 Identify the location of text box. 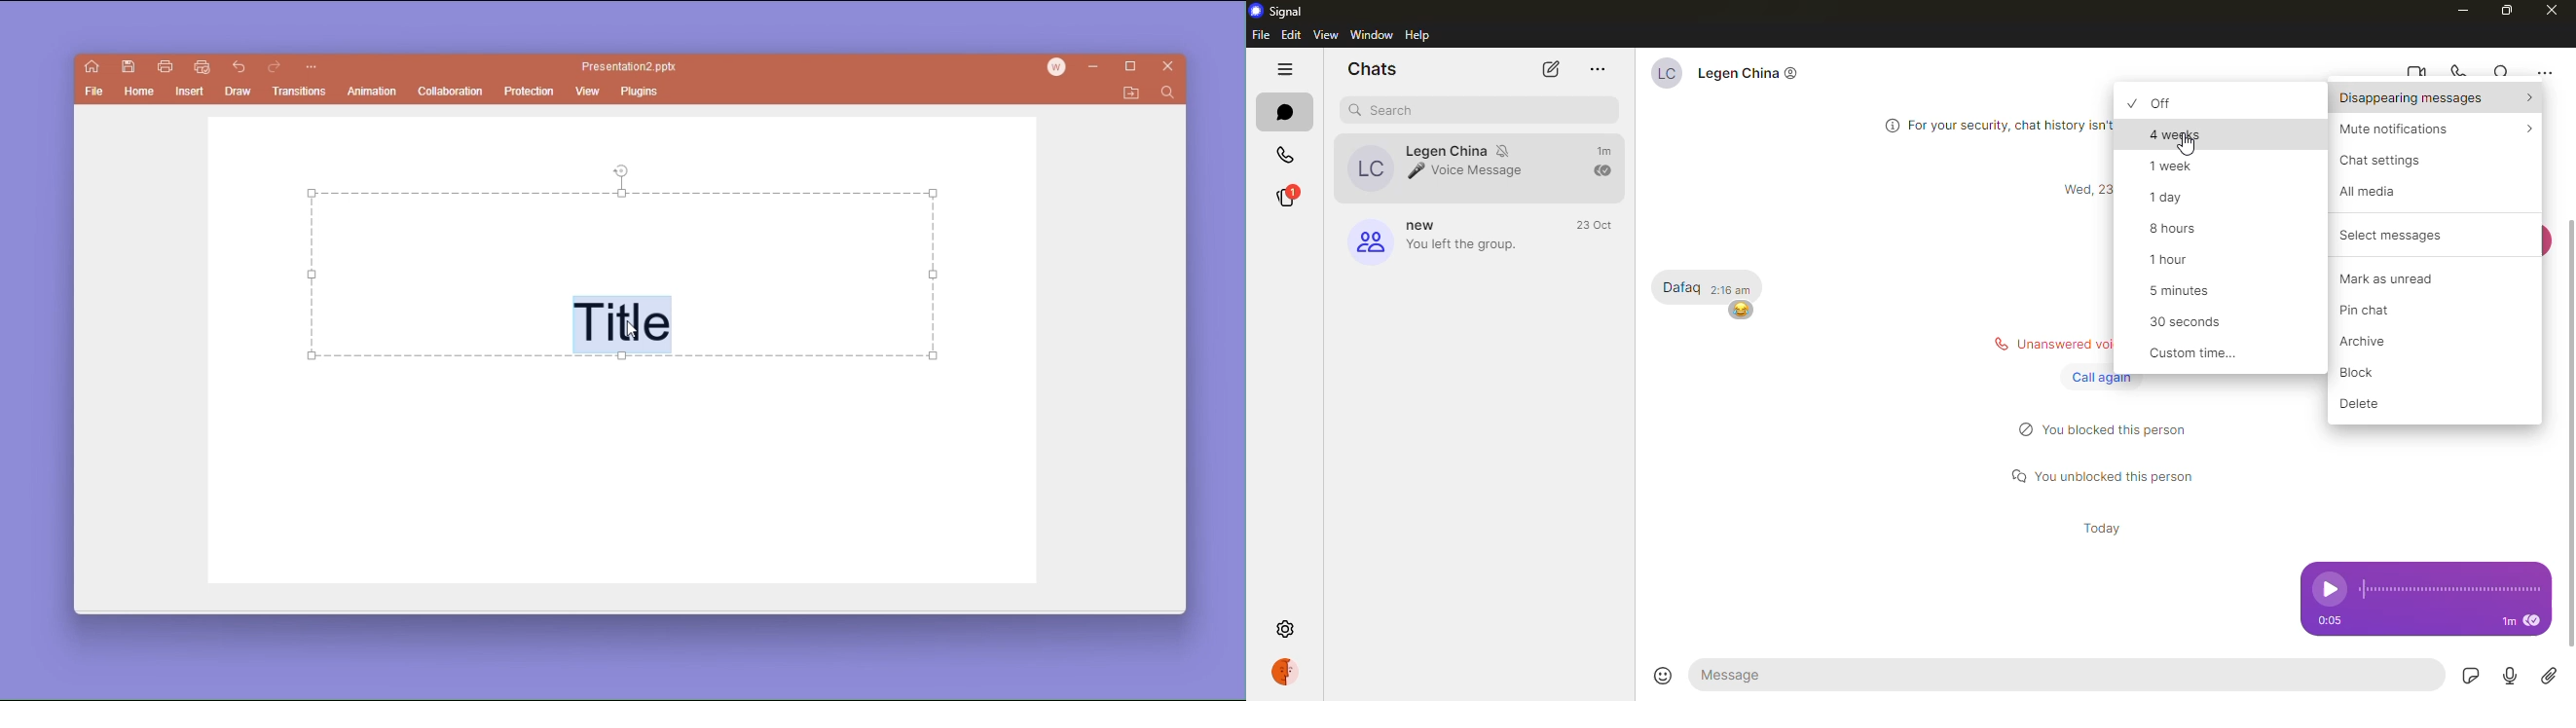
(625, 275).